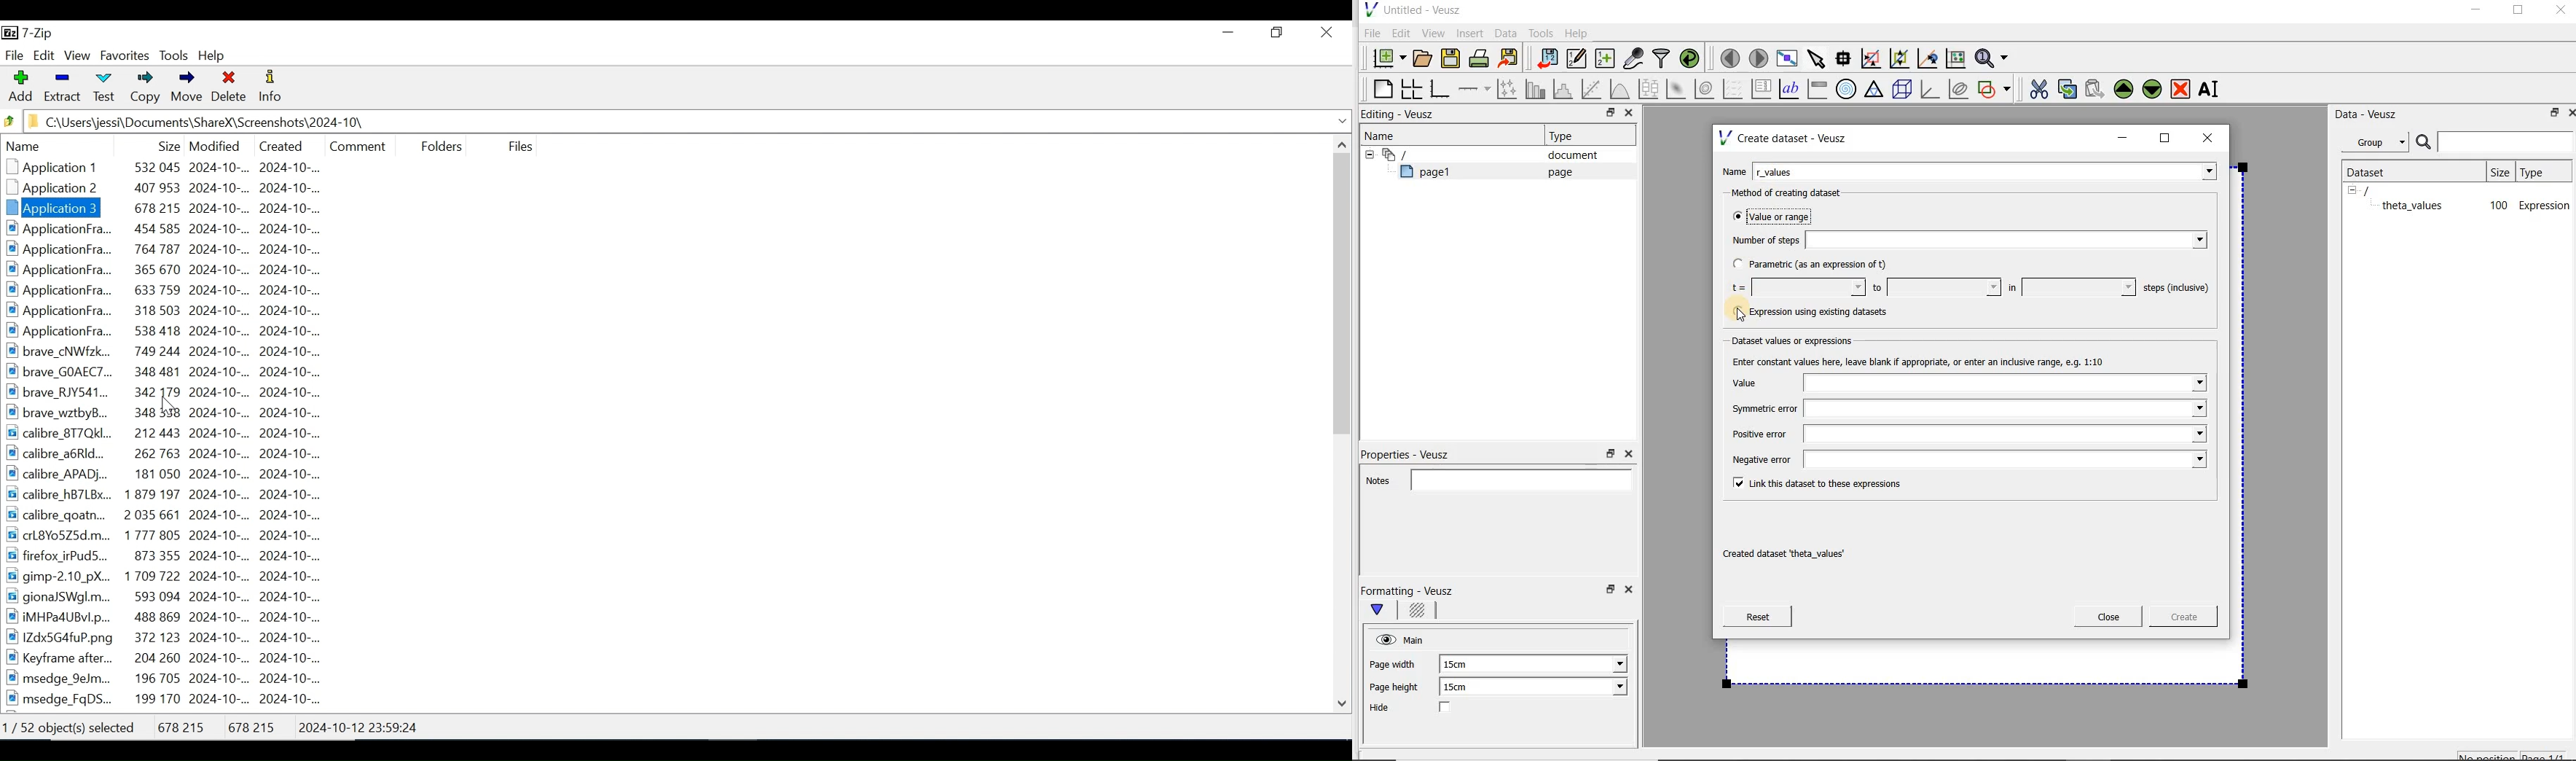  Describe the element at coordinates (1966, 460) in the screenshot. I see `Negative error ` at that location.